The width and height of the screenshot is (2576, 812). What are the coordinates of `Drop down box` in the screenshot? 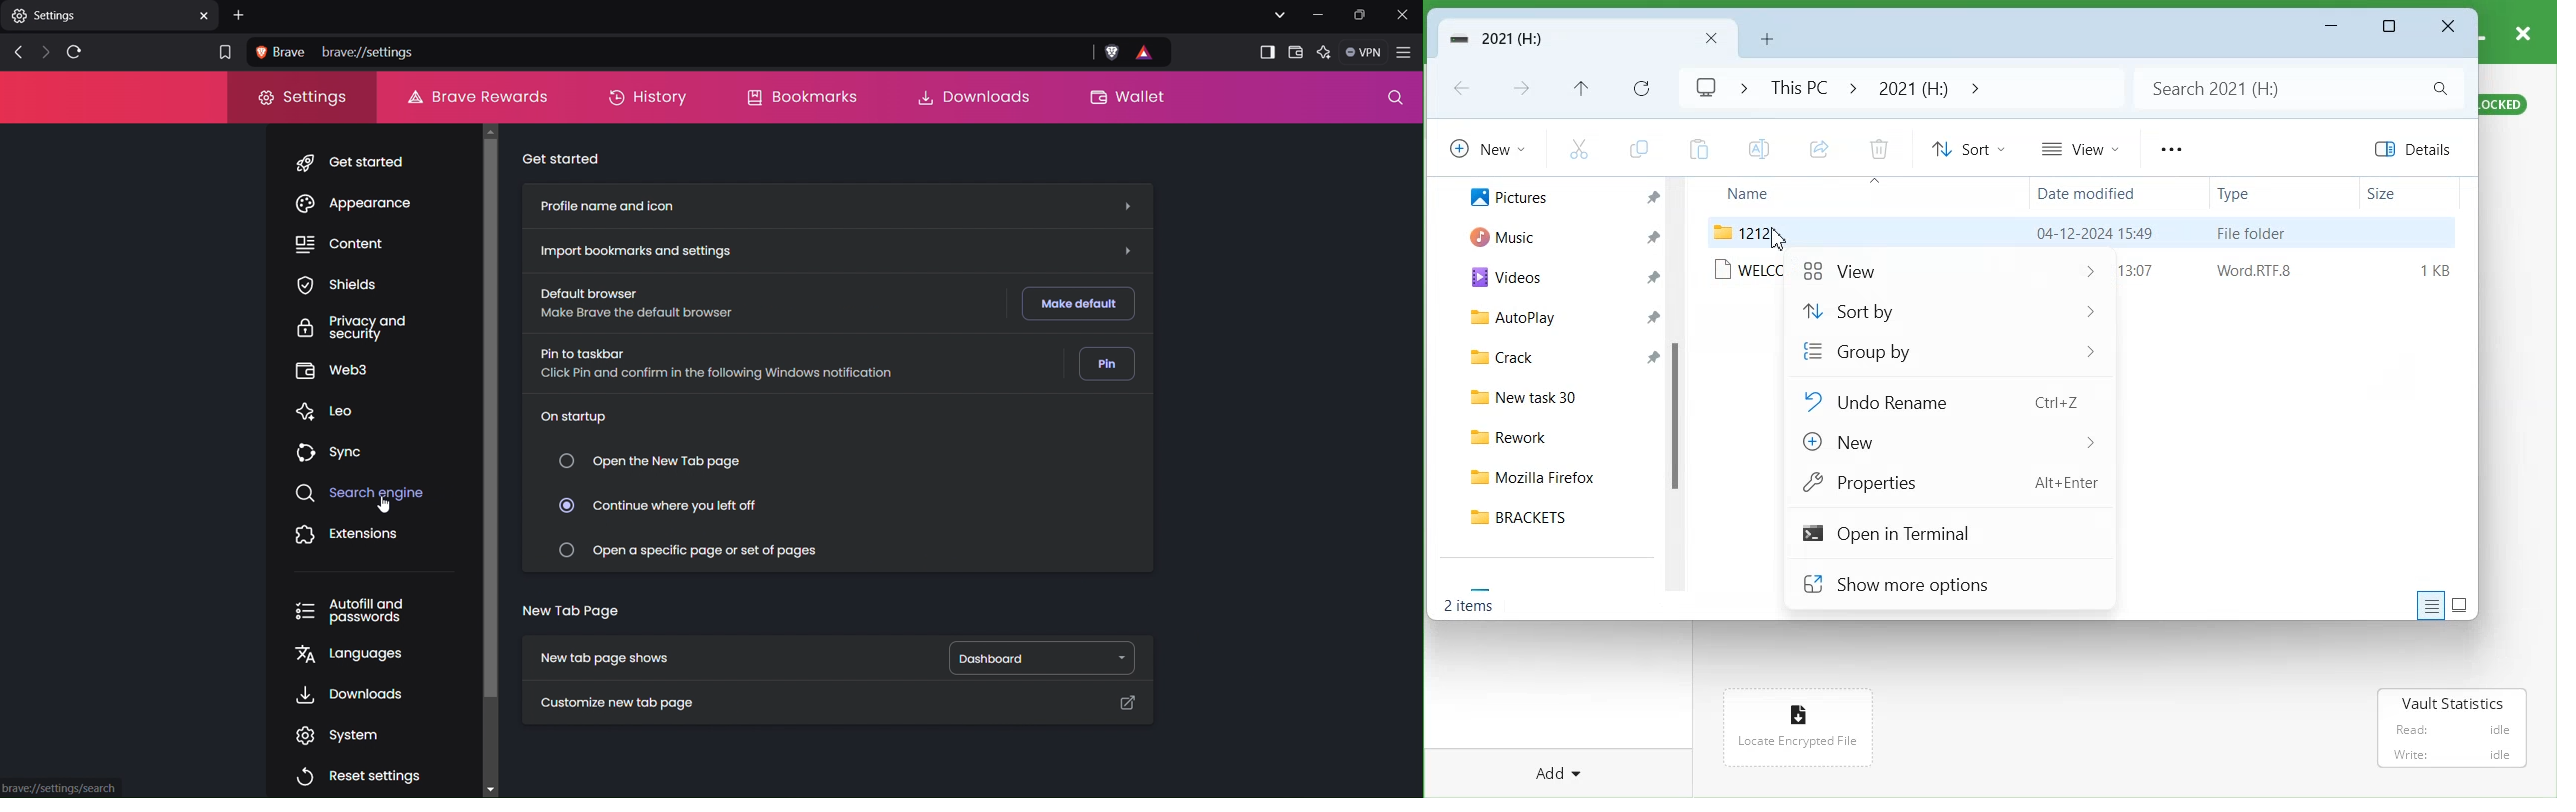 It's located at (1972, 87).